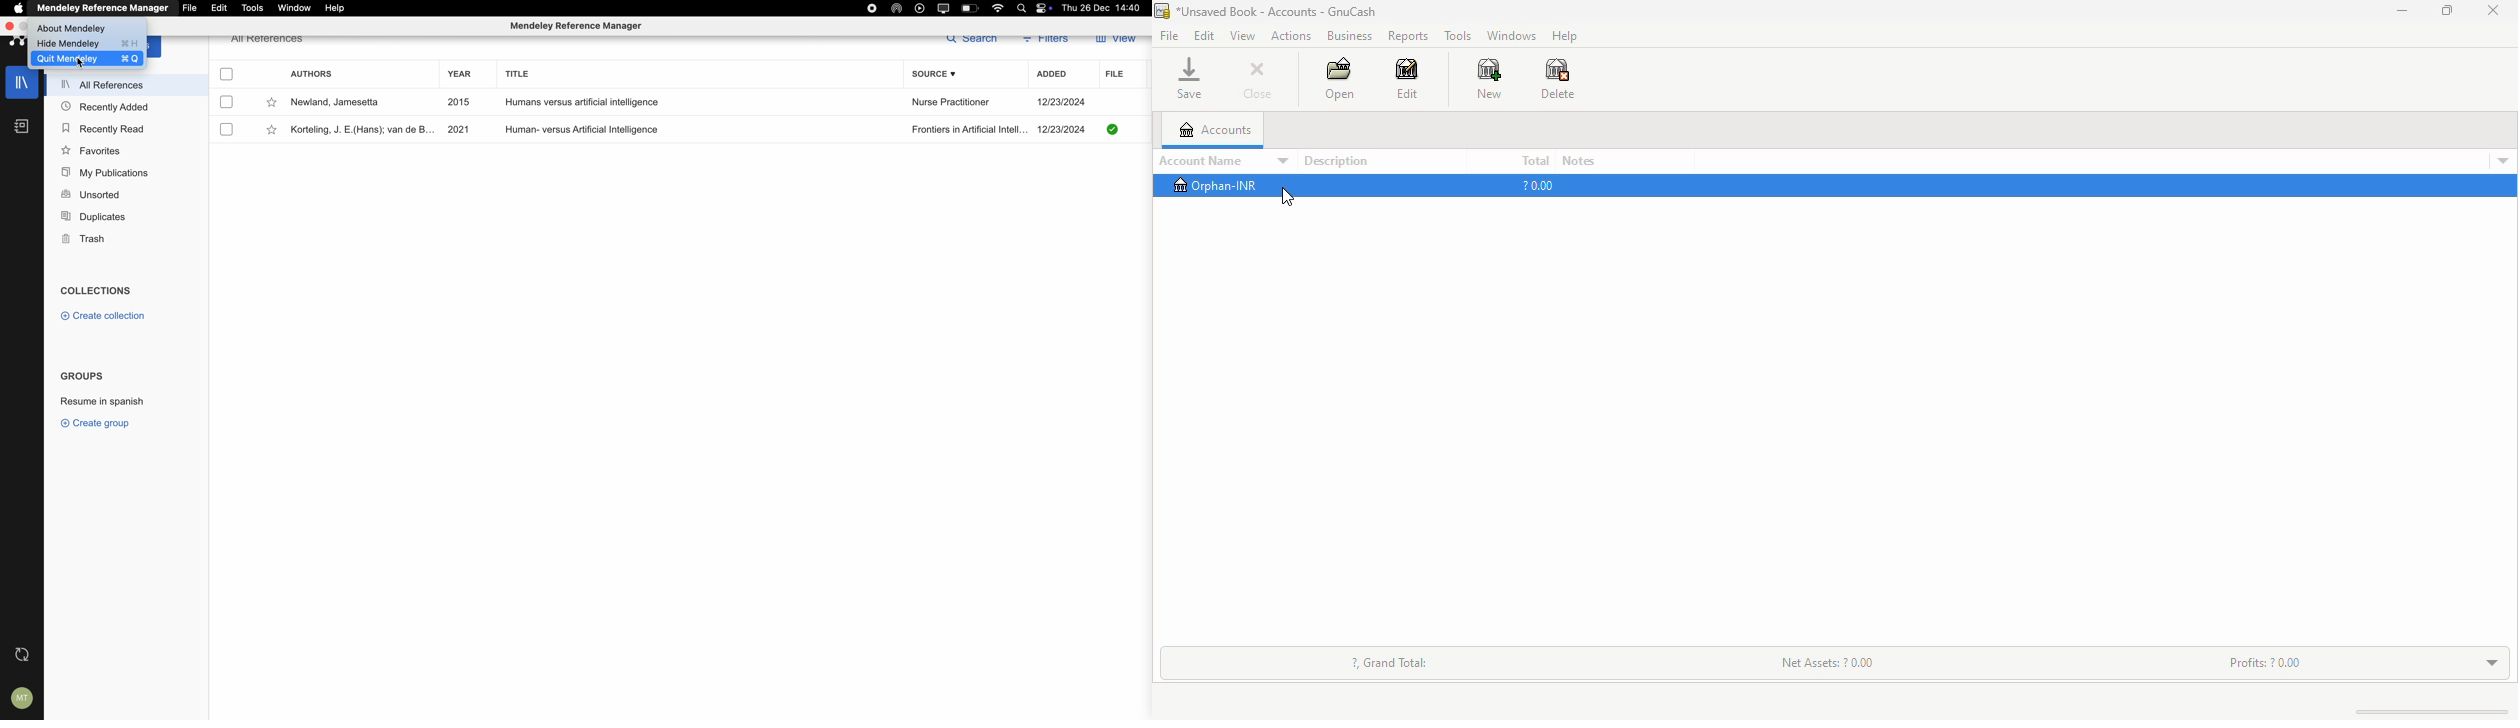  What do you see at coordinates (101, 399) in the screenshot?
I see `resume in spanish` at bounding box center [101, 399].